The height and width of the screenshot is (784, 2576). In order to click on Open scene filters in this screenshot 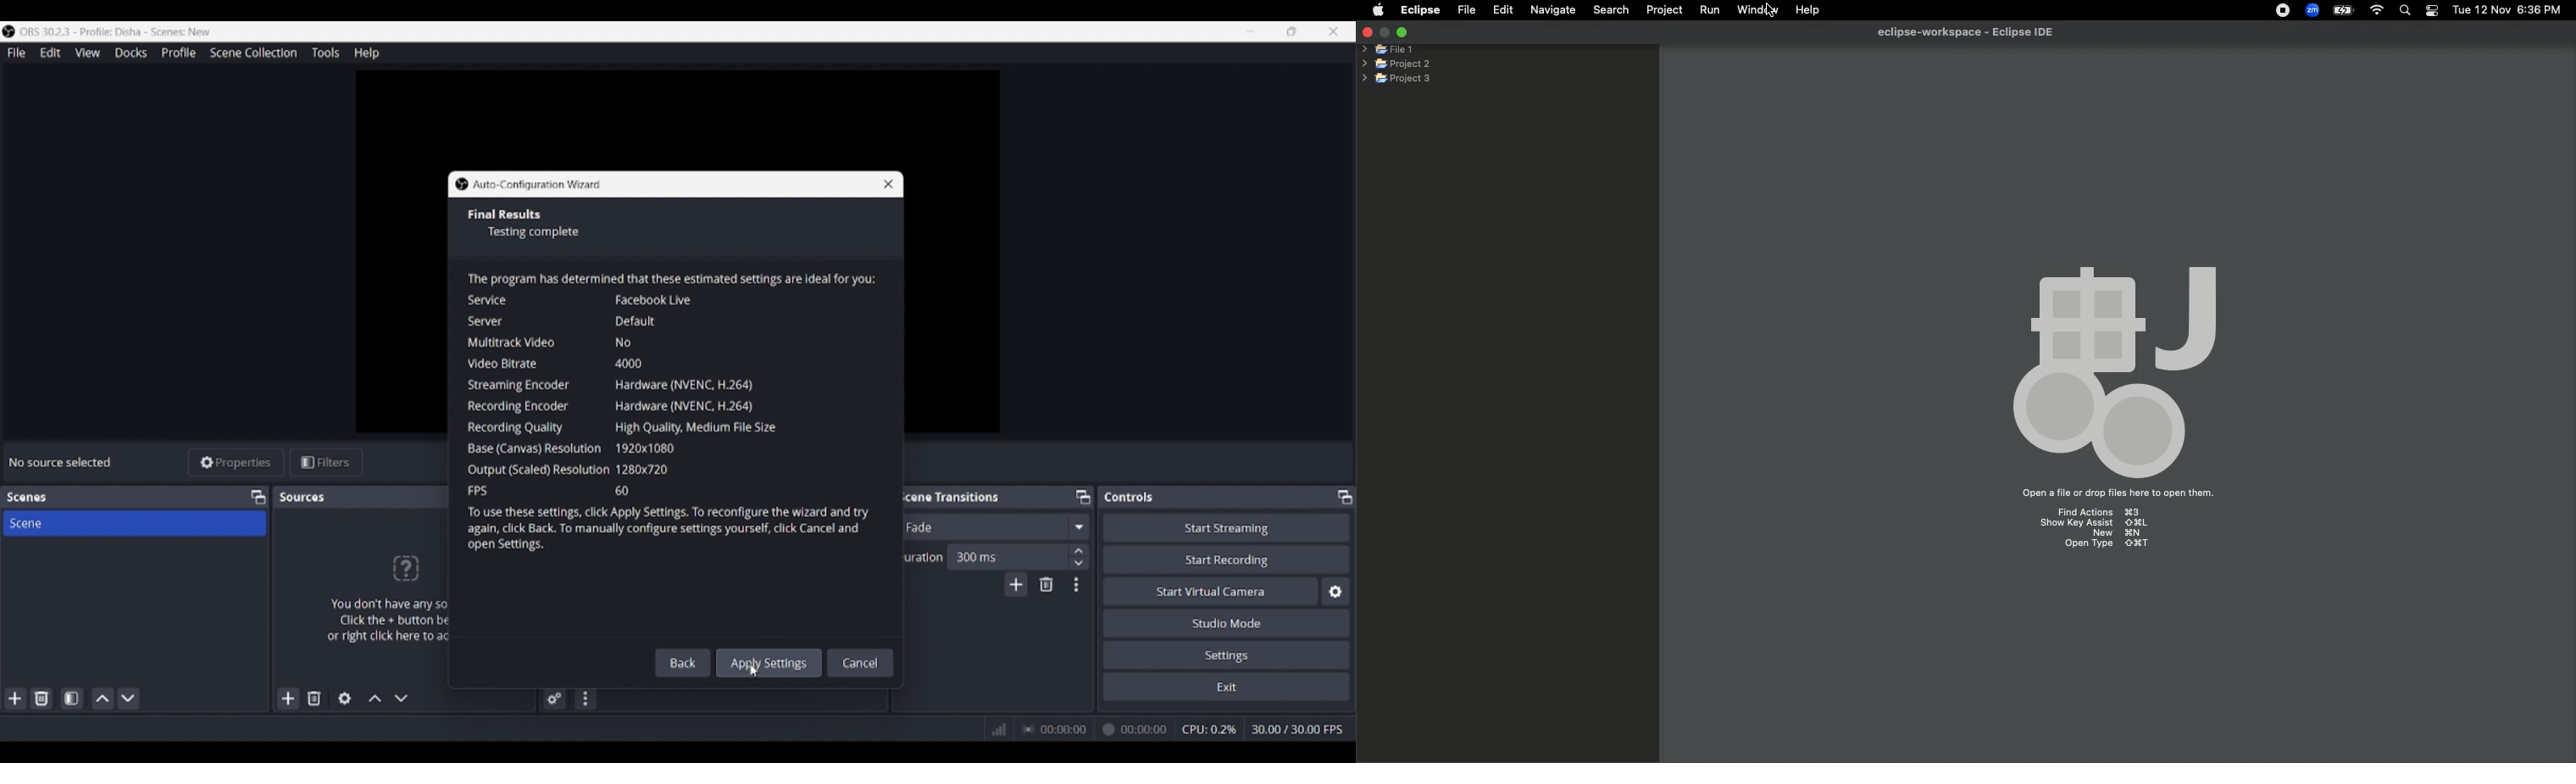, I will do `click(71, 698)`.